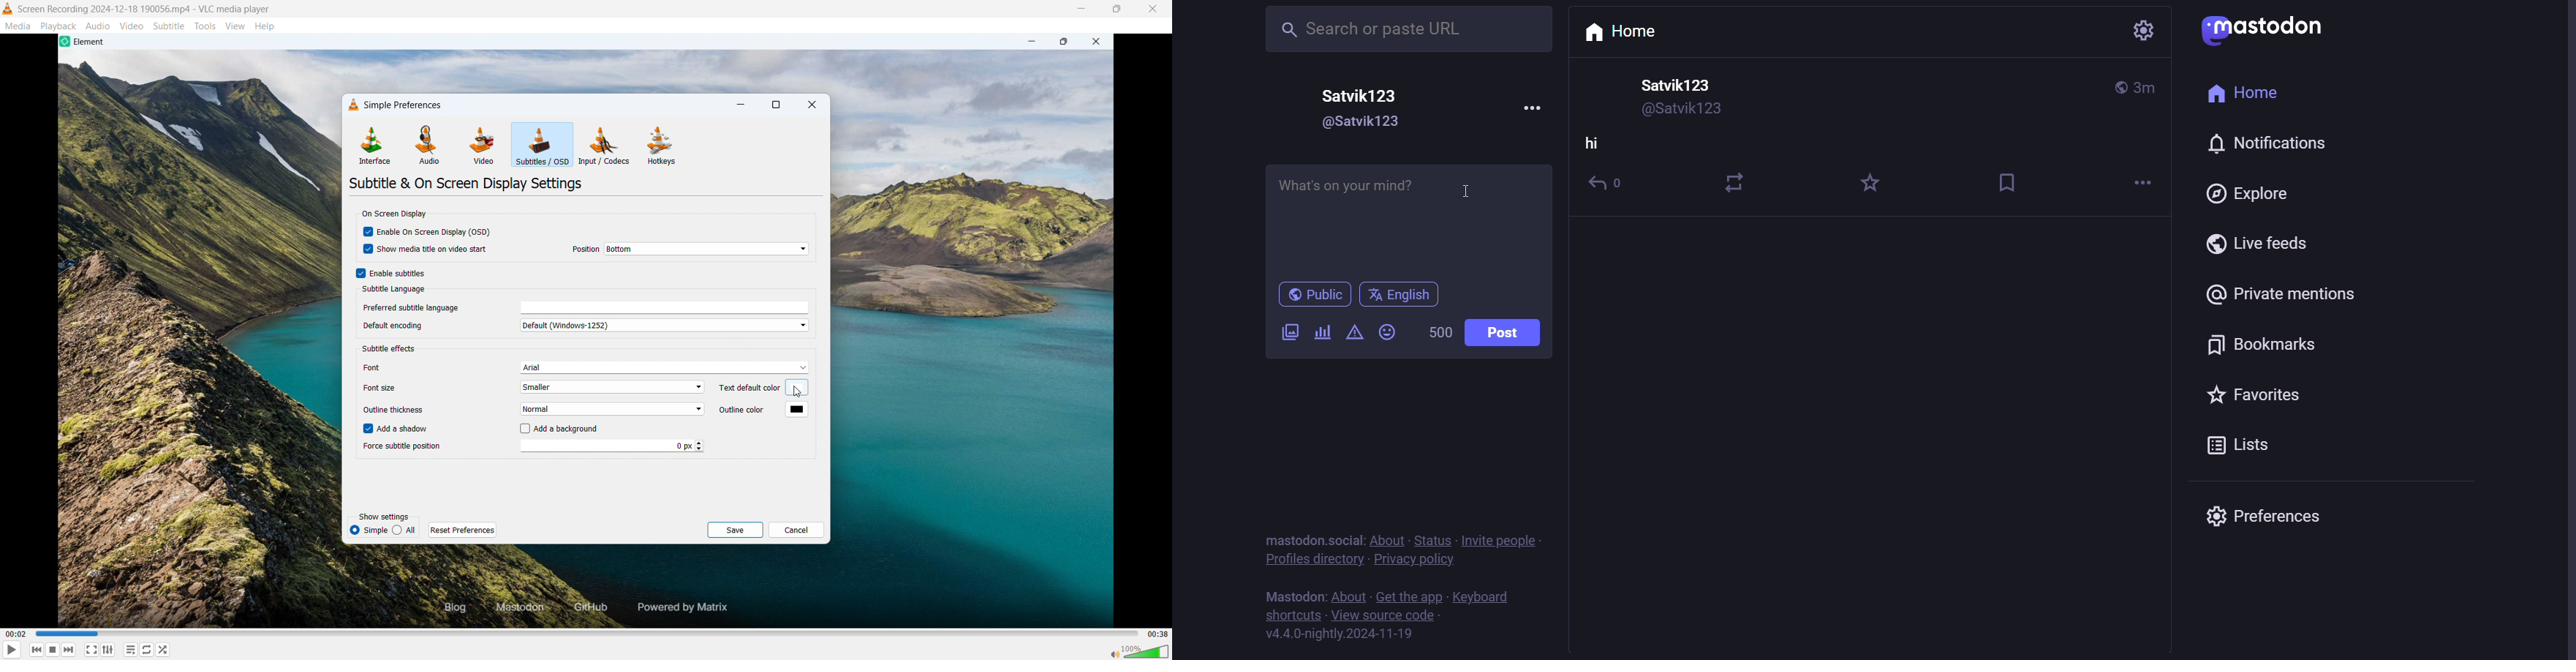 The width and height of the screenshot is (2576, 672). I want to click on minimise , so click(1080, 9).